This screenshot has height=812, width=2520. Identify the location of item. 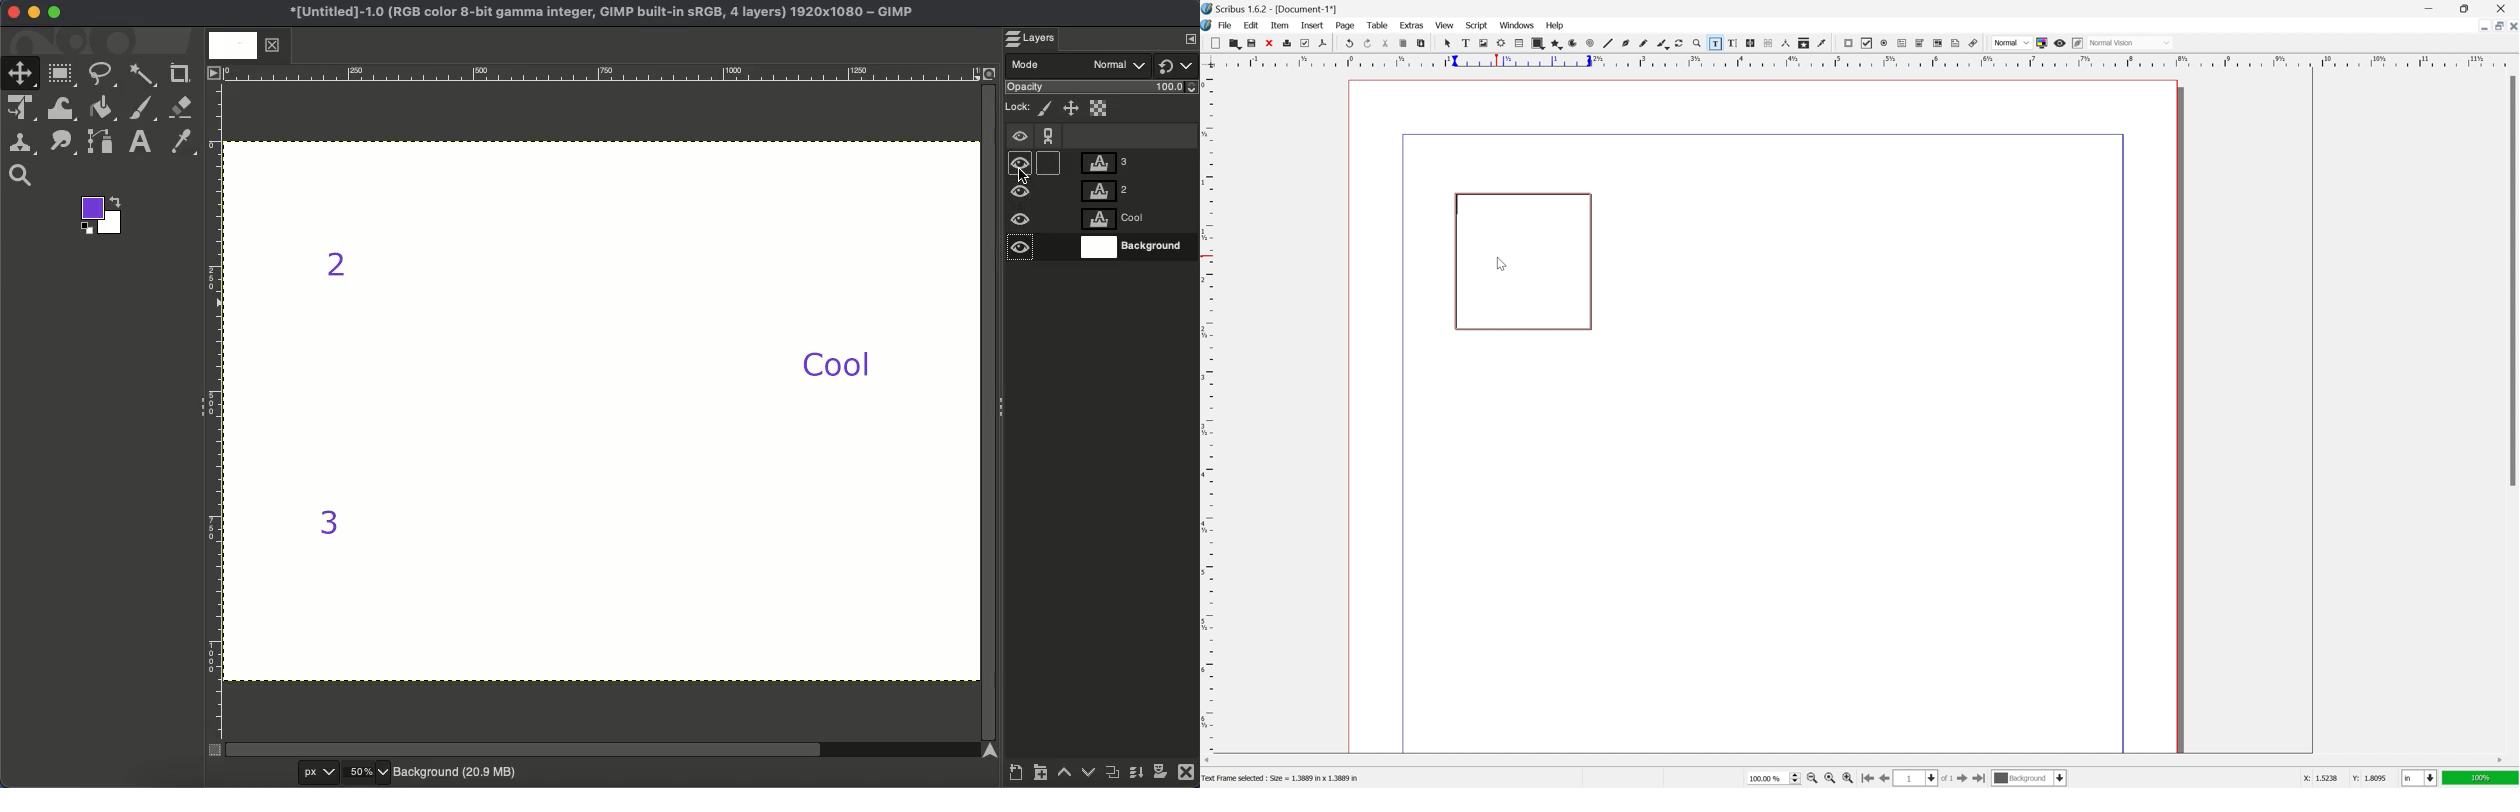
(1281, 25).